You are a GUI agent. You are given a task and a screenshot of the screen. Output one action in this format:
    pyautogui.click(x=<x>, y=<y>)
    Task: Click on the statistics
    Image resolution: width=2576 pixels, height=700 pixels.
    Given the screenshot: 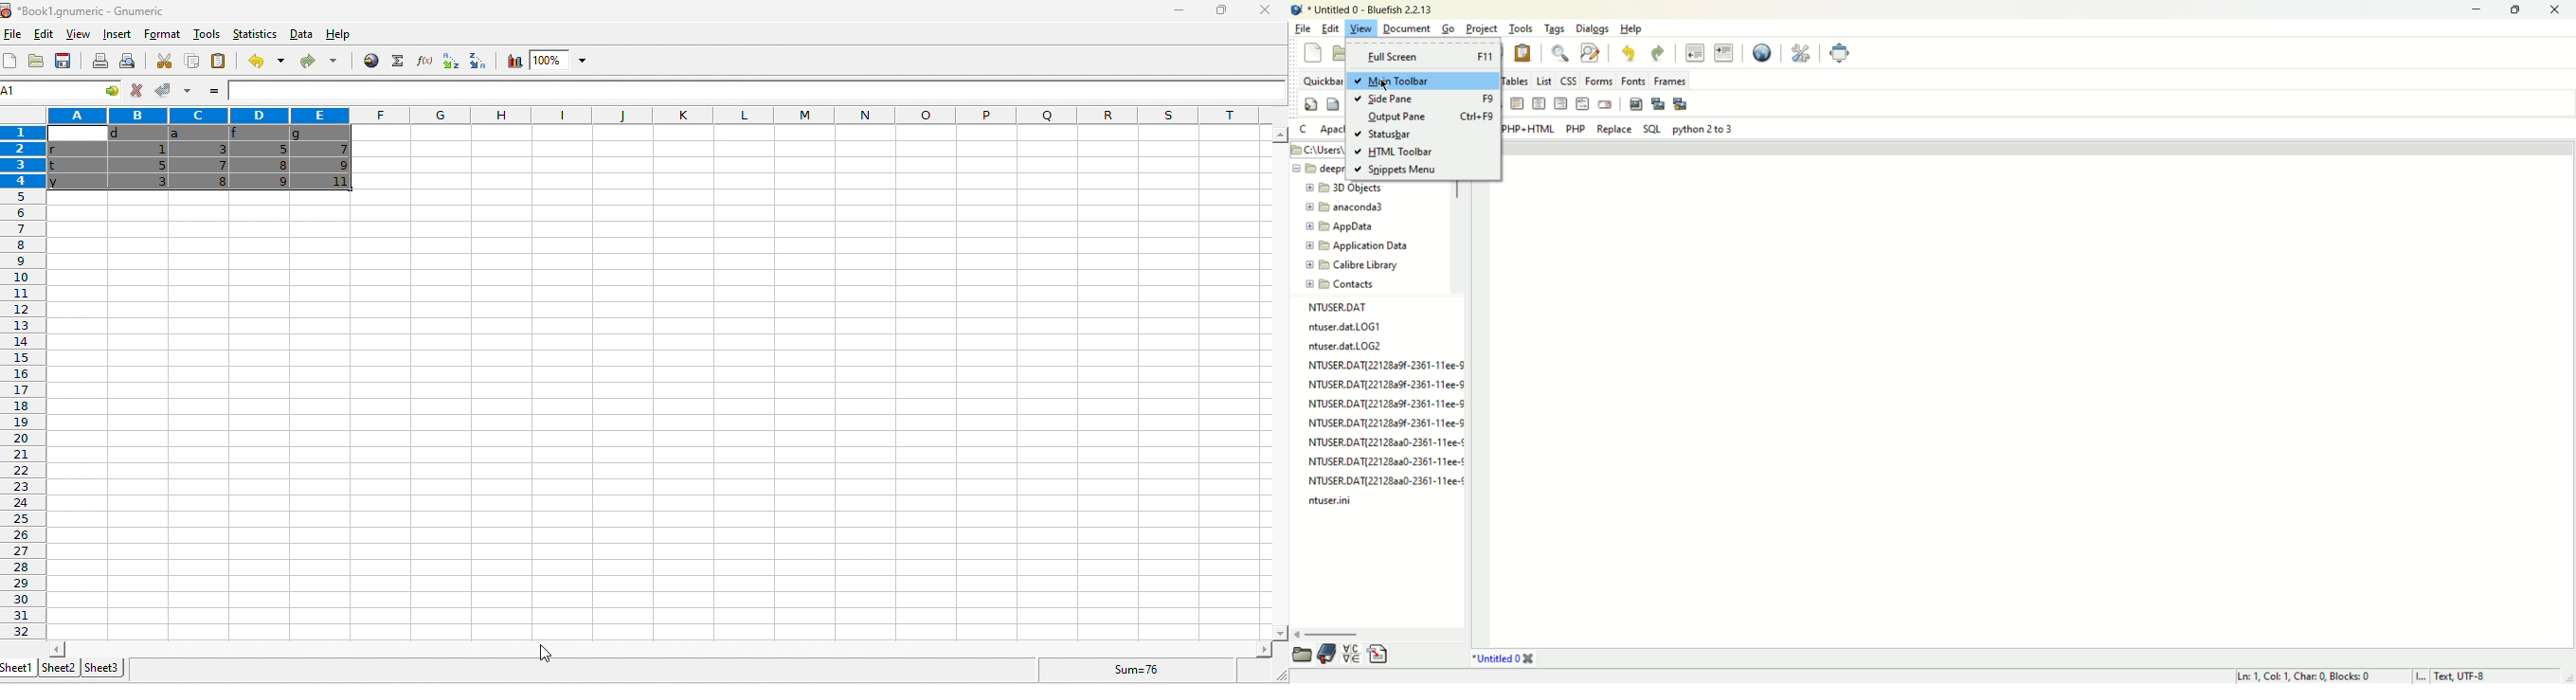 What is the action you would take?
    pyautogui.click(x=253, y=33)
    